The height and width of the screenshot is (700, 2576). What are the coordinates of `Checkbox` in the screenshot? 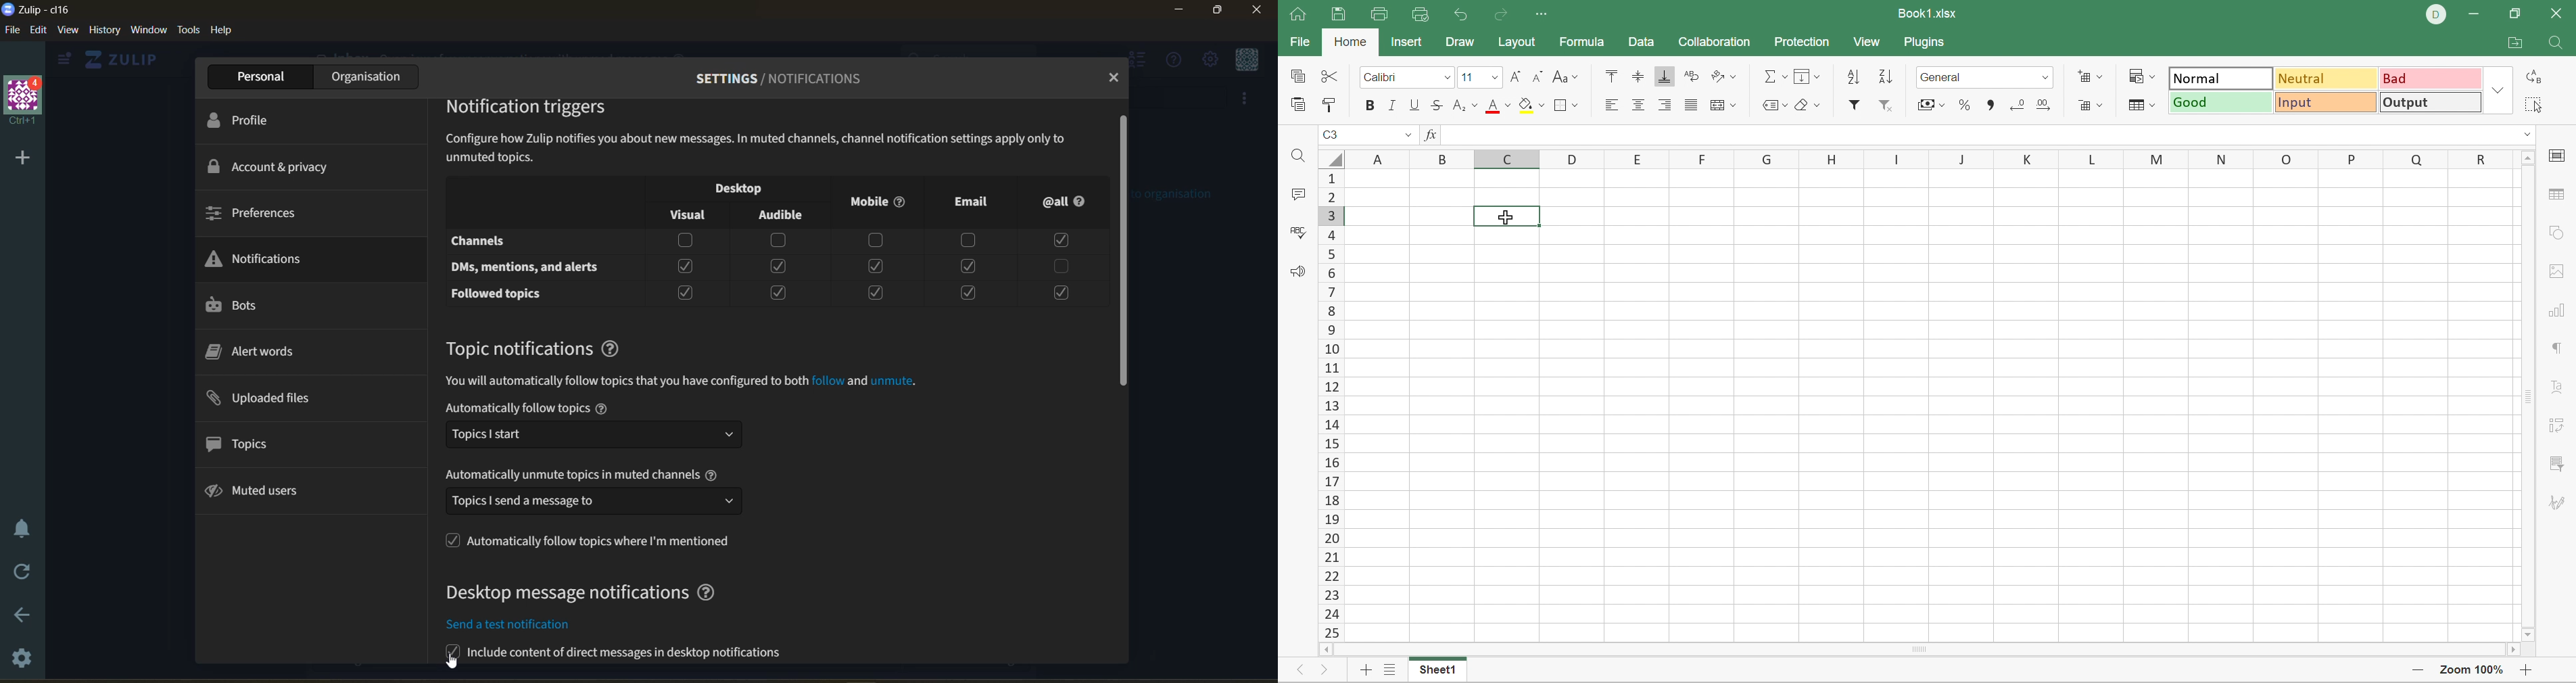 It's located at (877, 240).